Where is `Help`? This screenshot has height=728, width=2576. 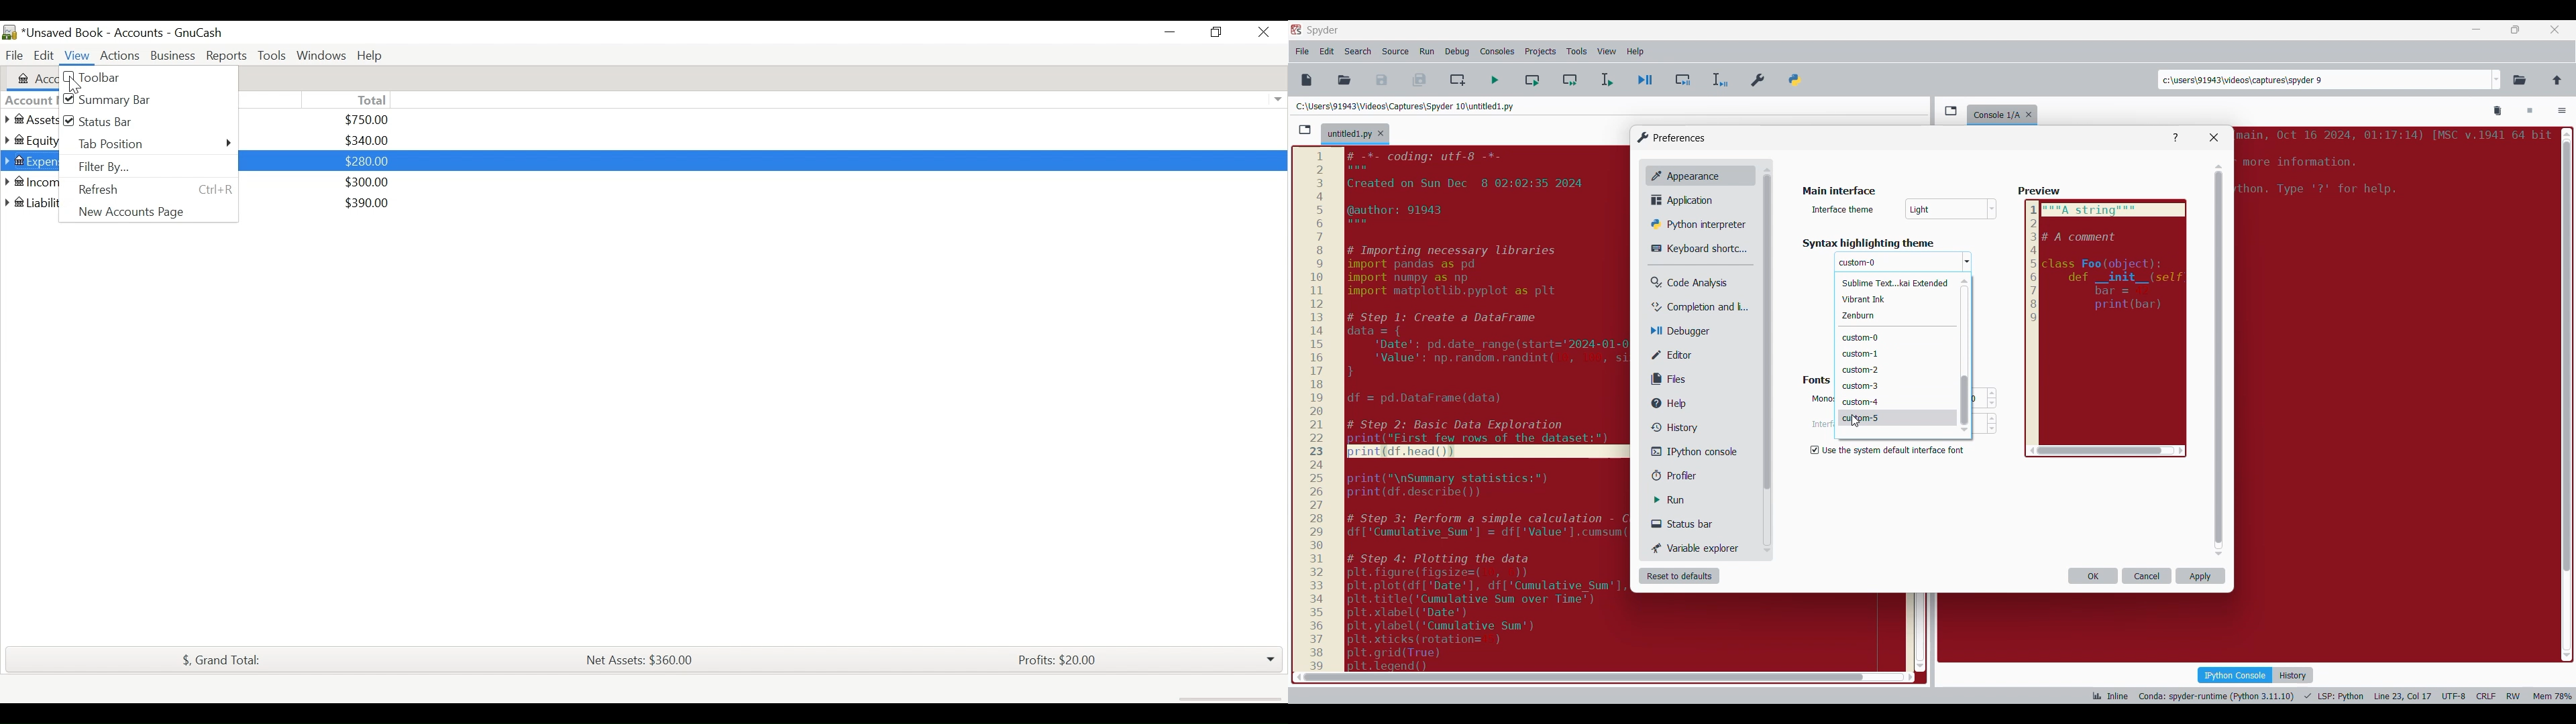 Help is located at coordinates (2176, 138).